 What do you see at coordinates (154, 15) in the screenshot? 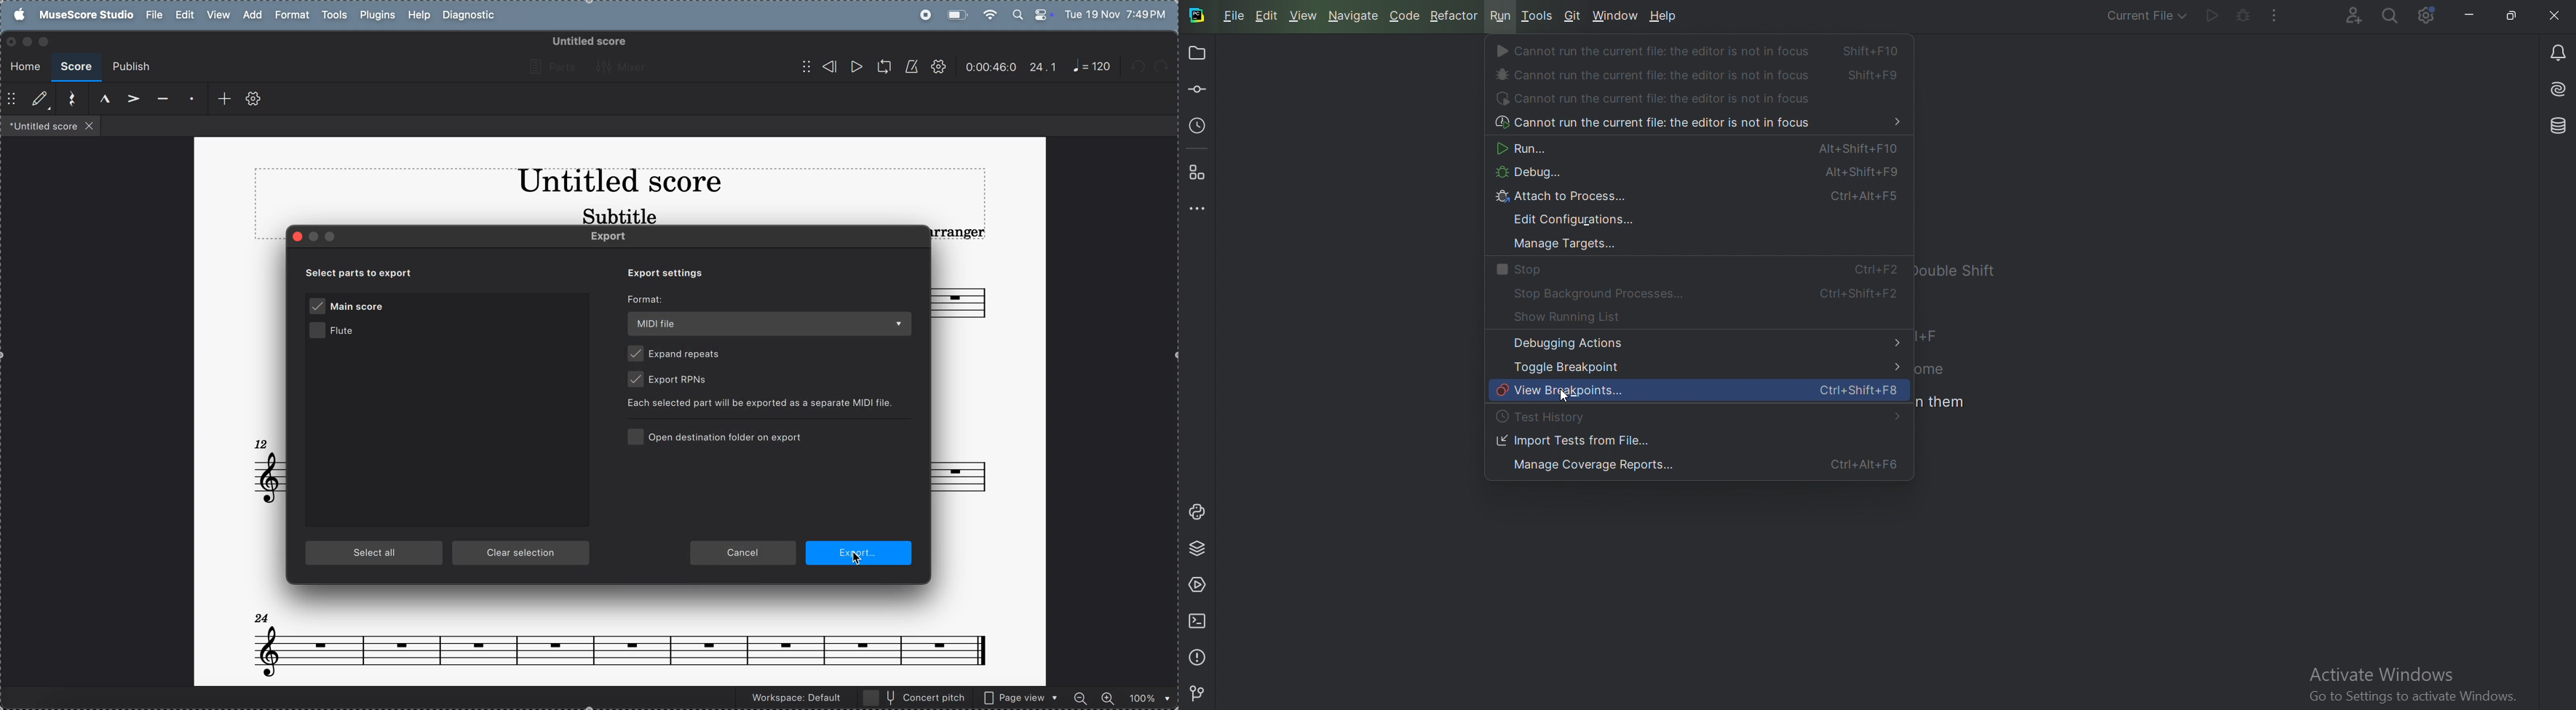
I see `file` at bounding box center [154, 15].